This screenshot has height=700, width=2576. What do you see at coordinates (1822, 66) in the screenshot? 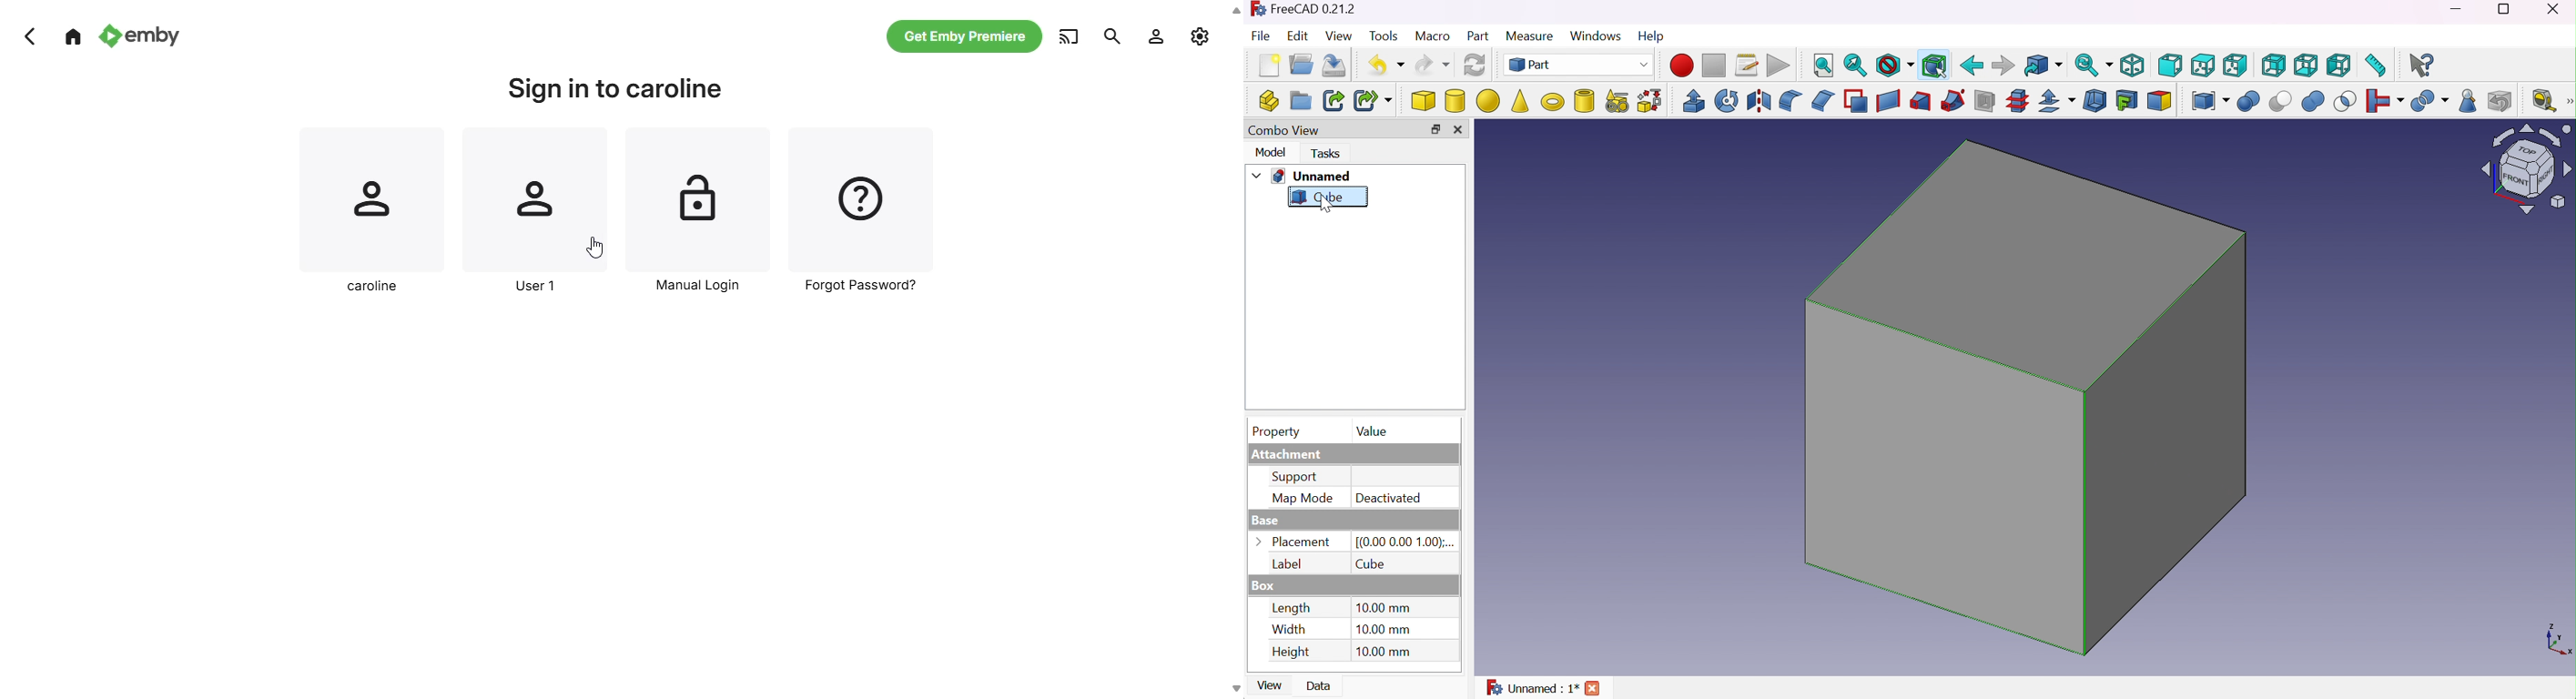
I see `Fit all` at bounding box center [1822, 66].